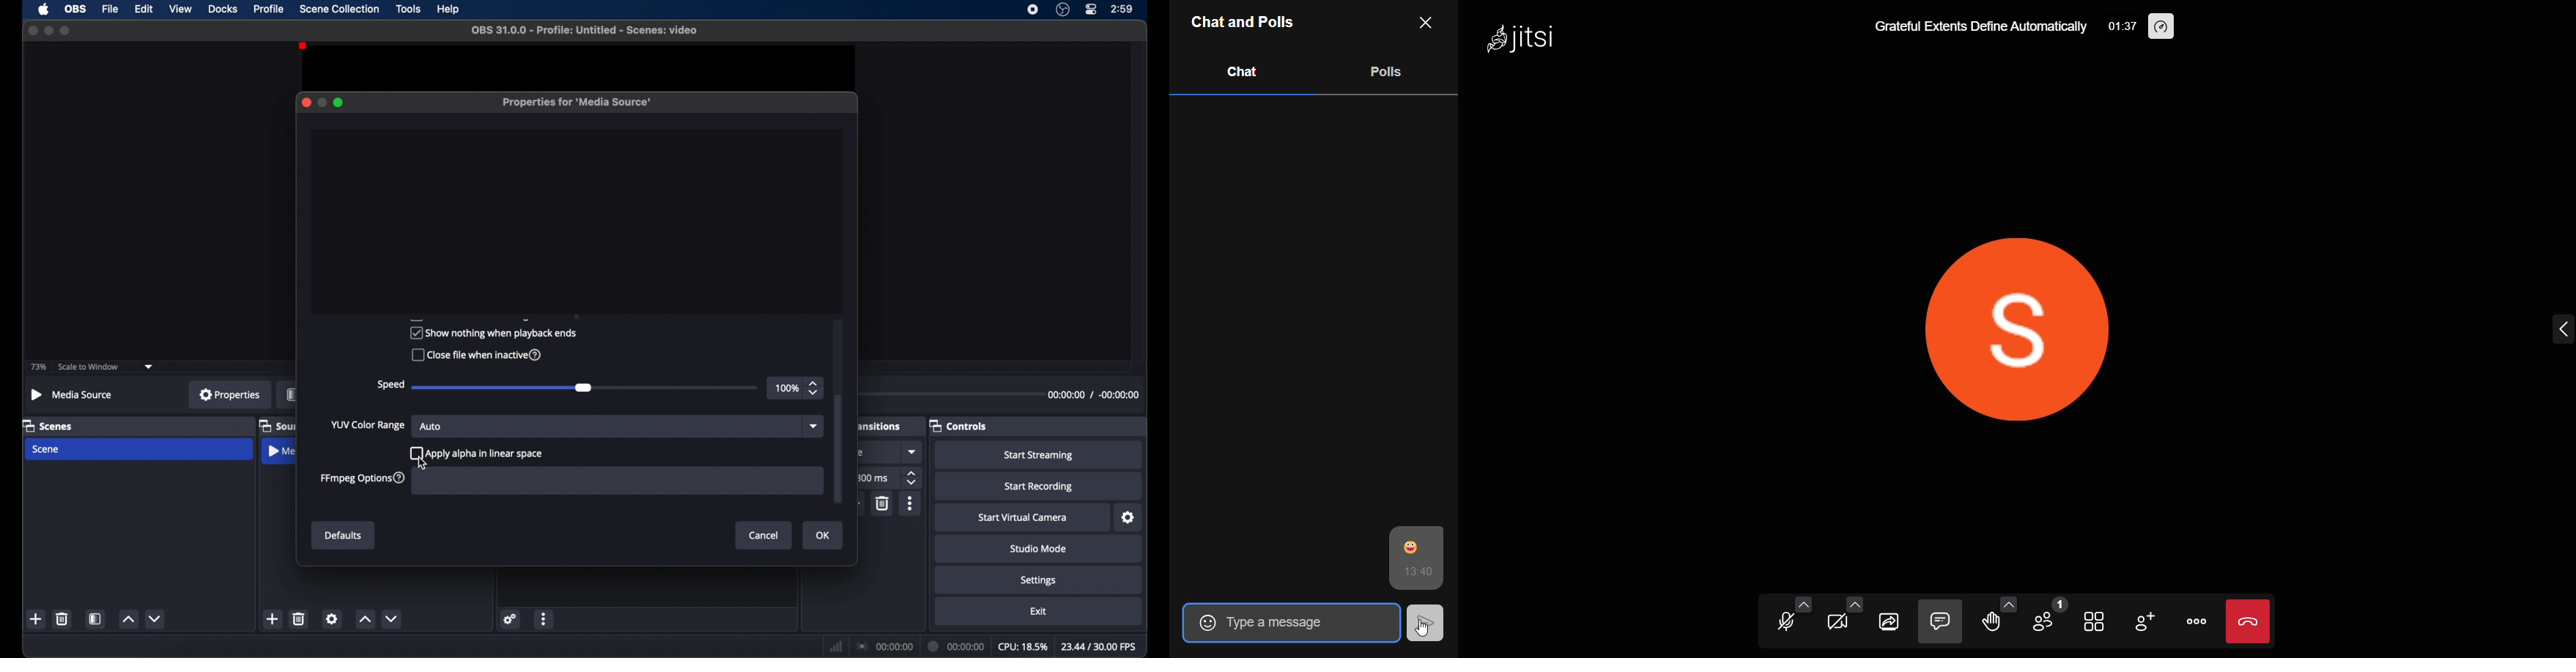  I want to click on 300 ms, so click(873, 477).